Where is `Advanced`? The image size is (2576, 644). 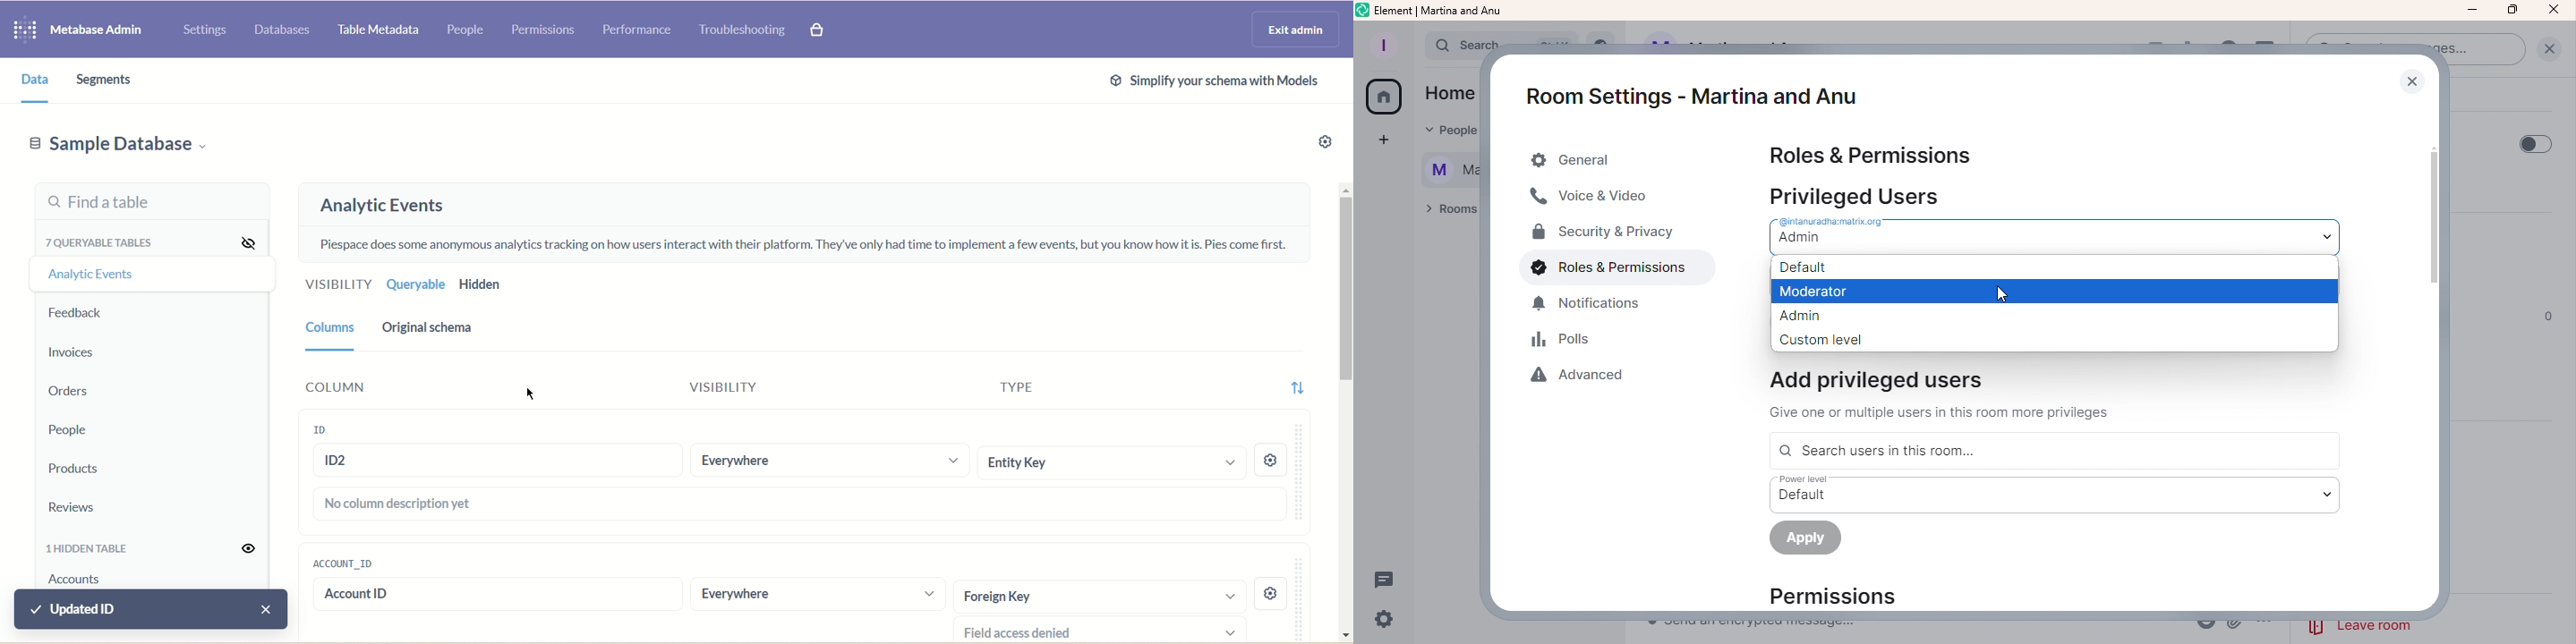 Advanced is located at coordinates (1585, 379).